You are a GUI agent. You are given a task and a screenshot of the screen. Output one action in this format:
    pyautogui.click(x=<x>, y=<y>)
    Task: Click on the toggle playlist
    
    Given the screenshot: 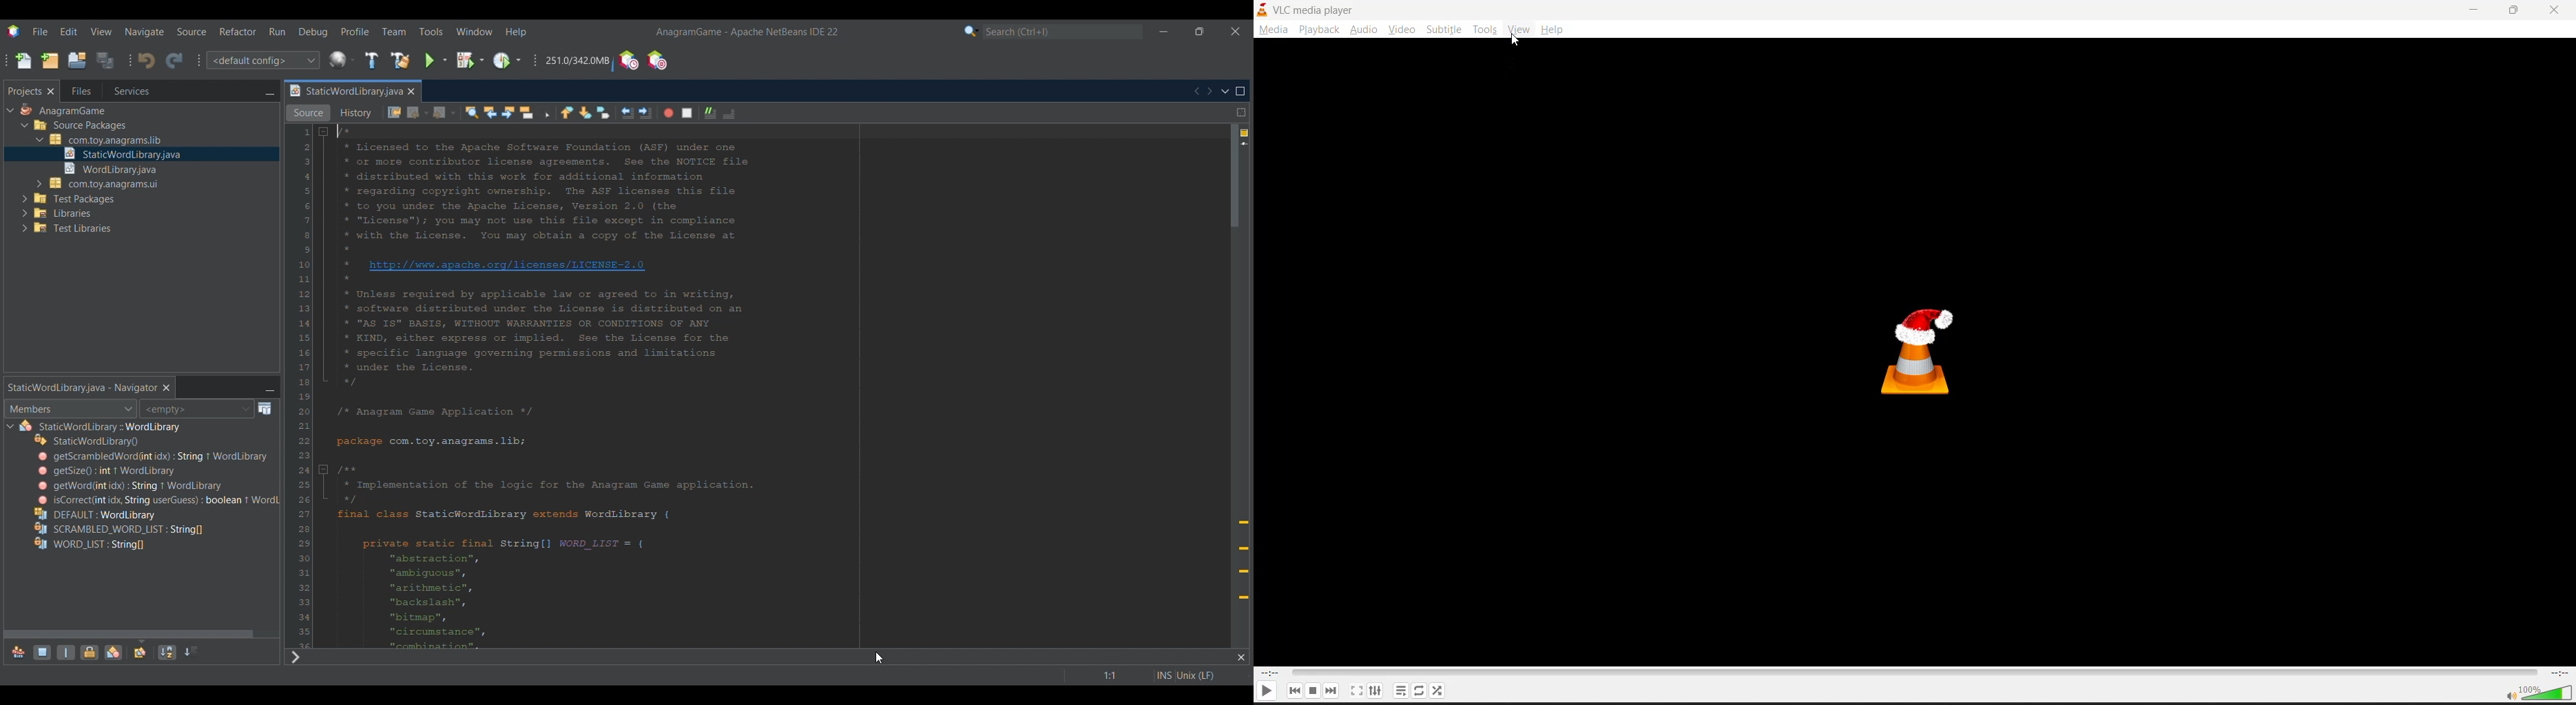 What is the action you would take?
    pyautogui.click(x=1402, y=691)
    